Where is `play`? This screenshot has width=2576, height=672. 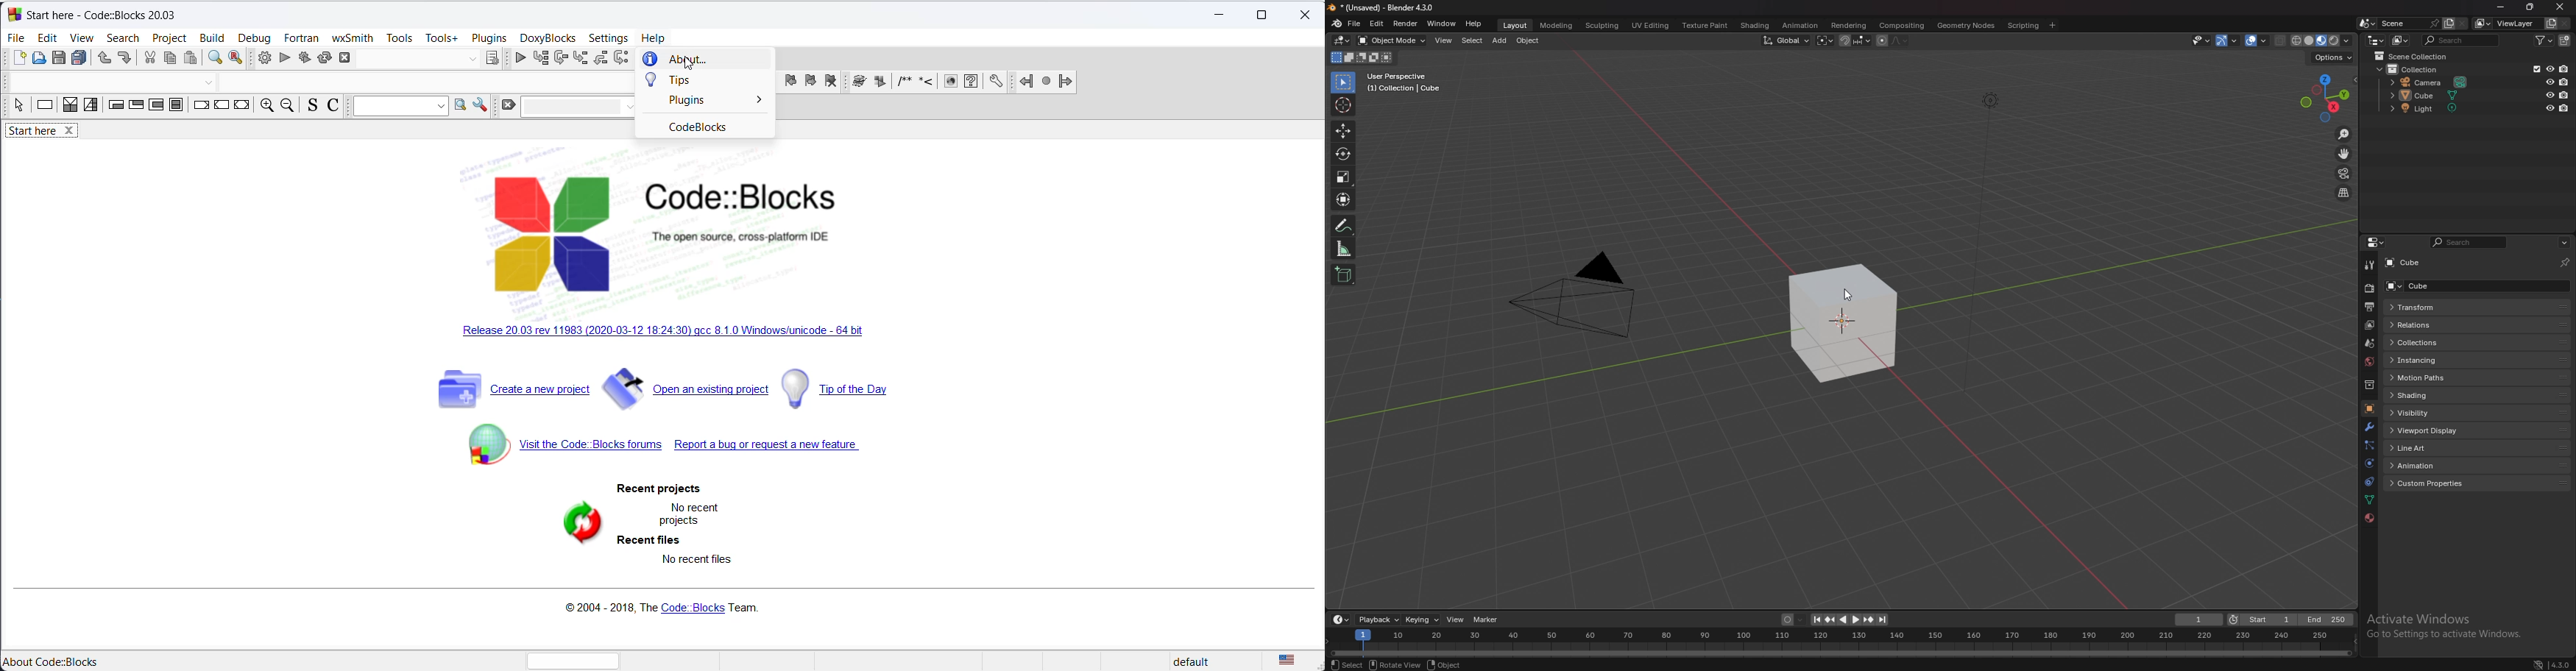
play is located at coordinates (1849, 620).